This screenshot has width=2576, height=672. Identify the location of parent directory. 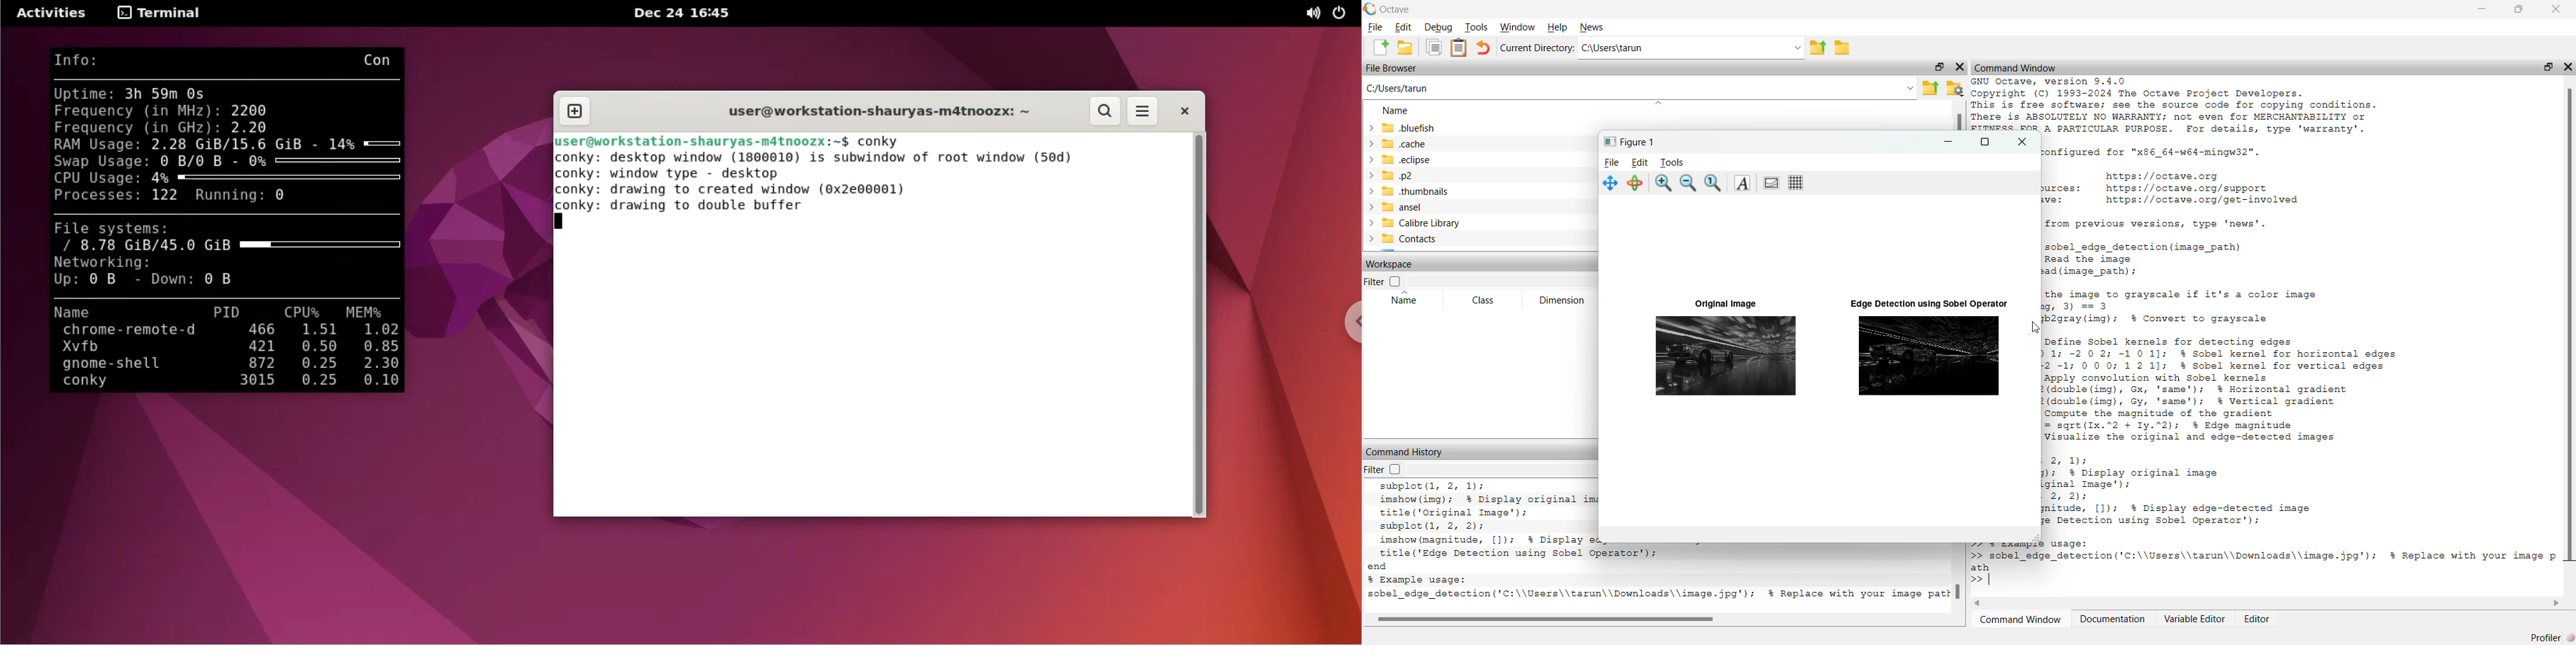
(1819, 47).